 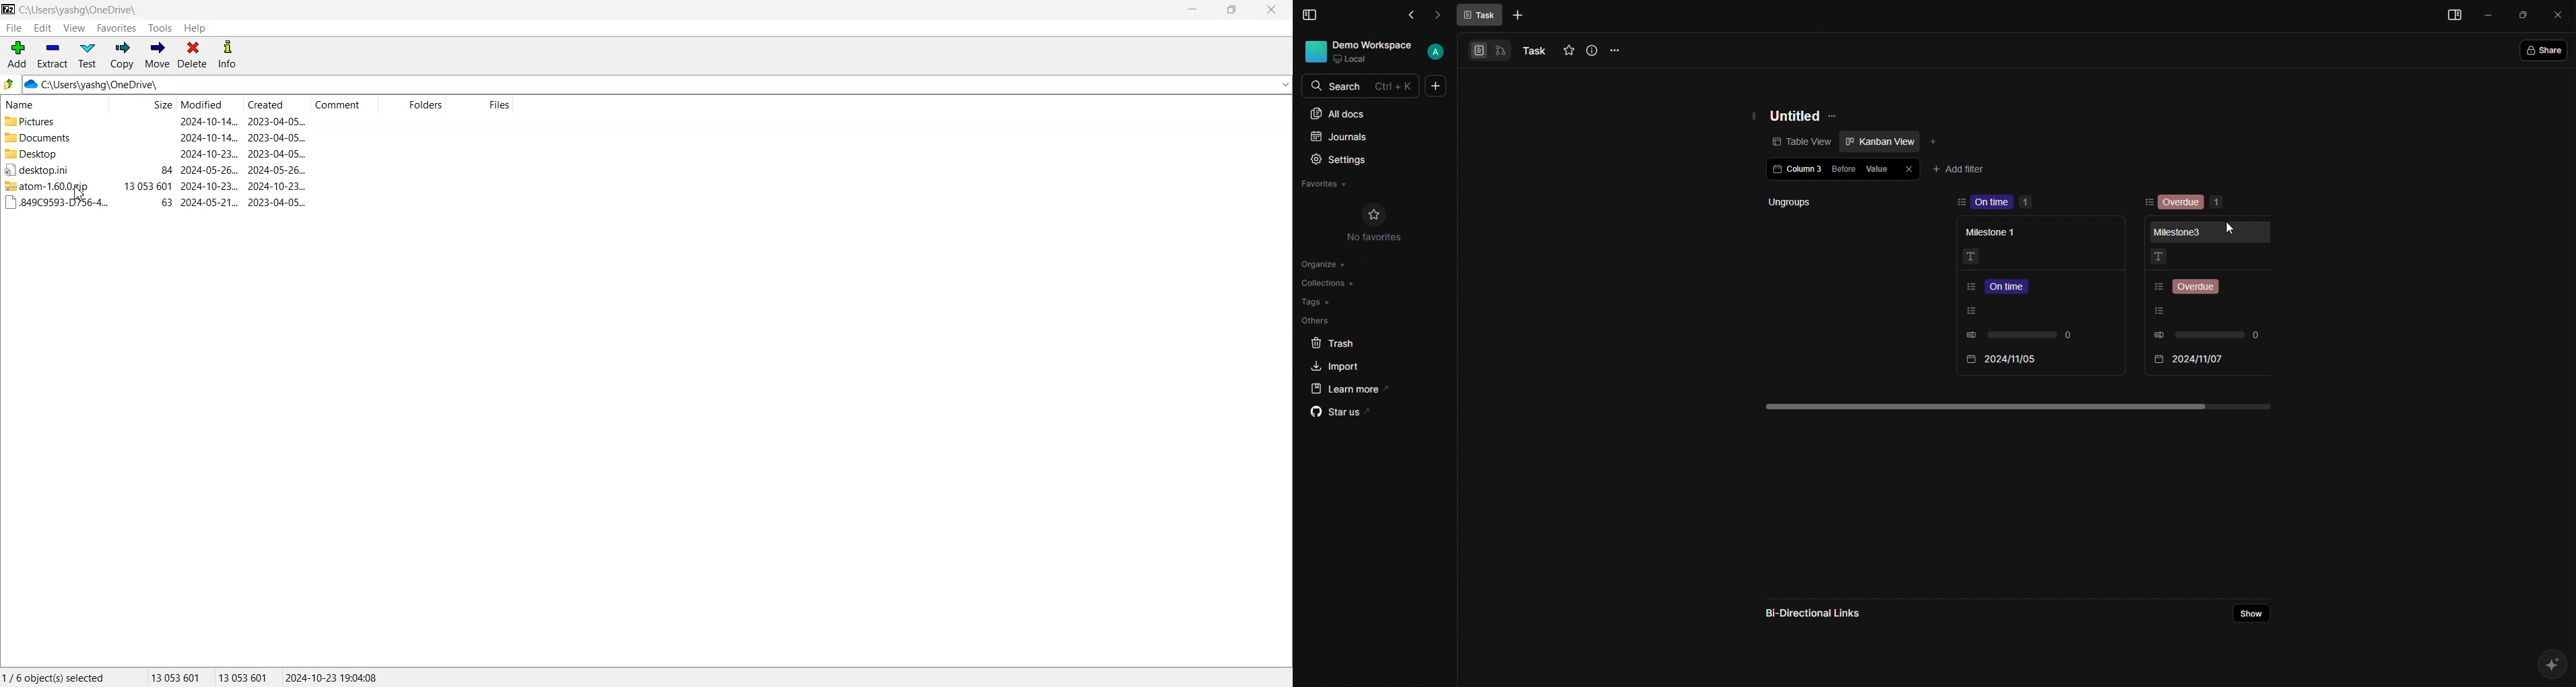 I want to click on Menu Bar, so click(x=1311, y=13).